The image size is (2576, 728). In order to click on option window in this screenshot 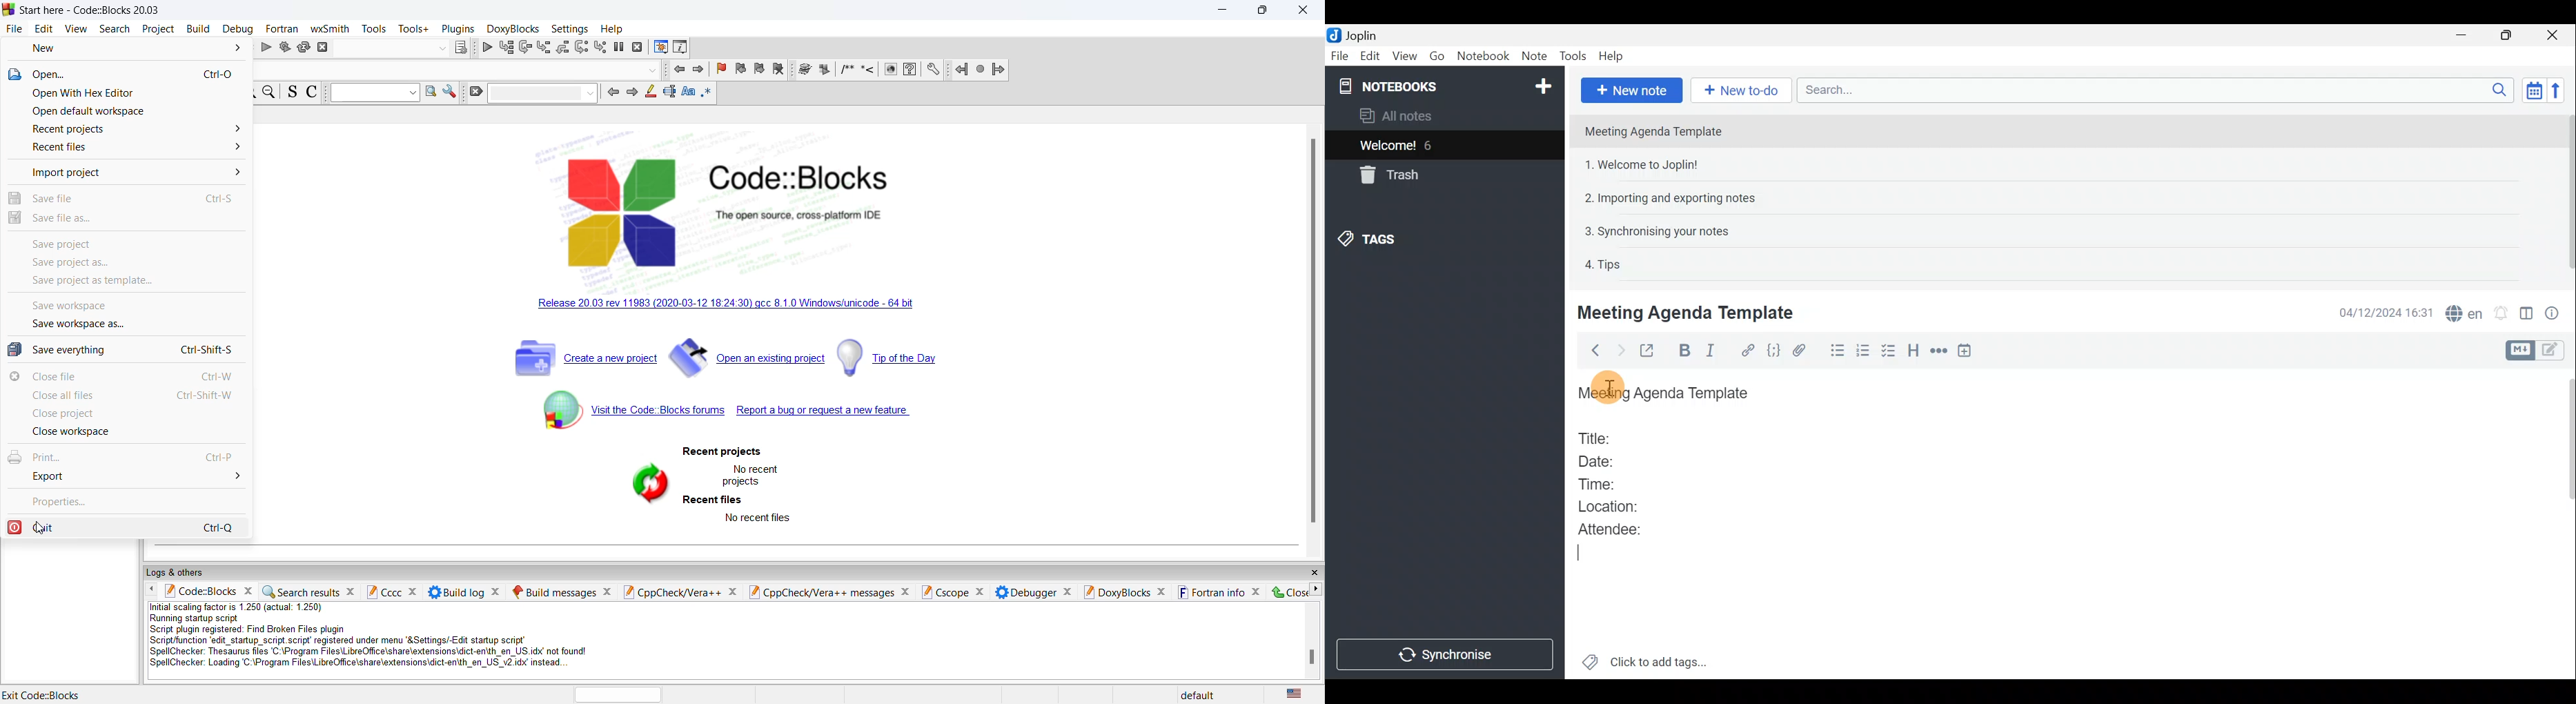, I will do `click(430, 92)`.